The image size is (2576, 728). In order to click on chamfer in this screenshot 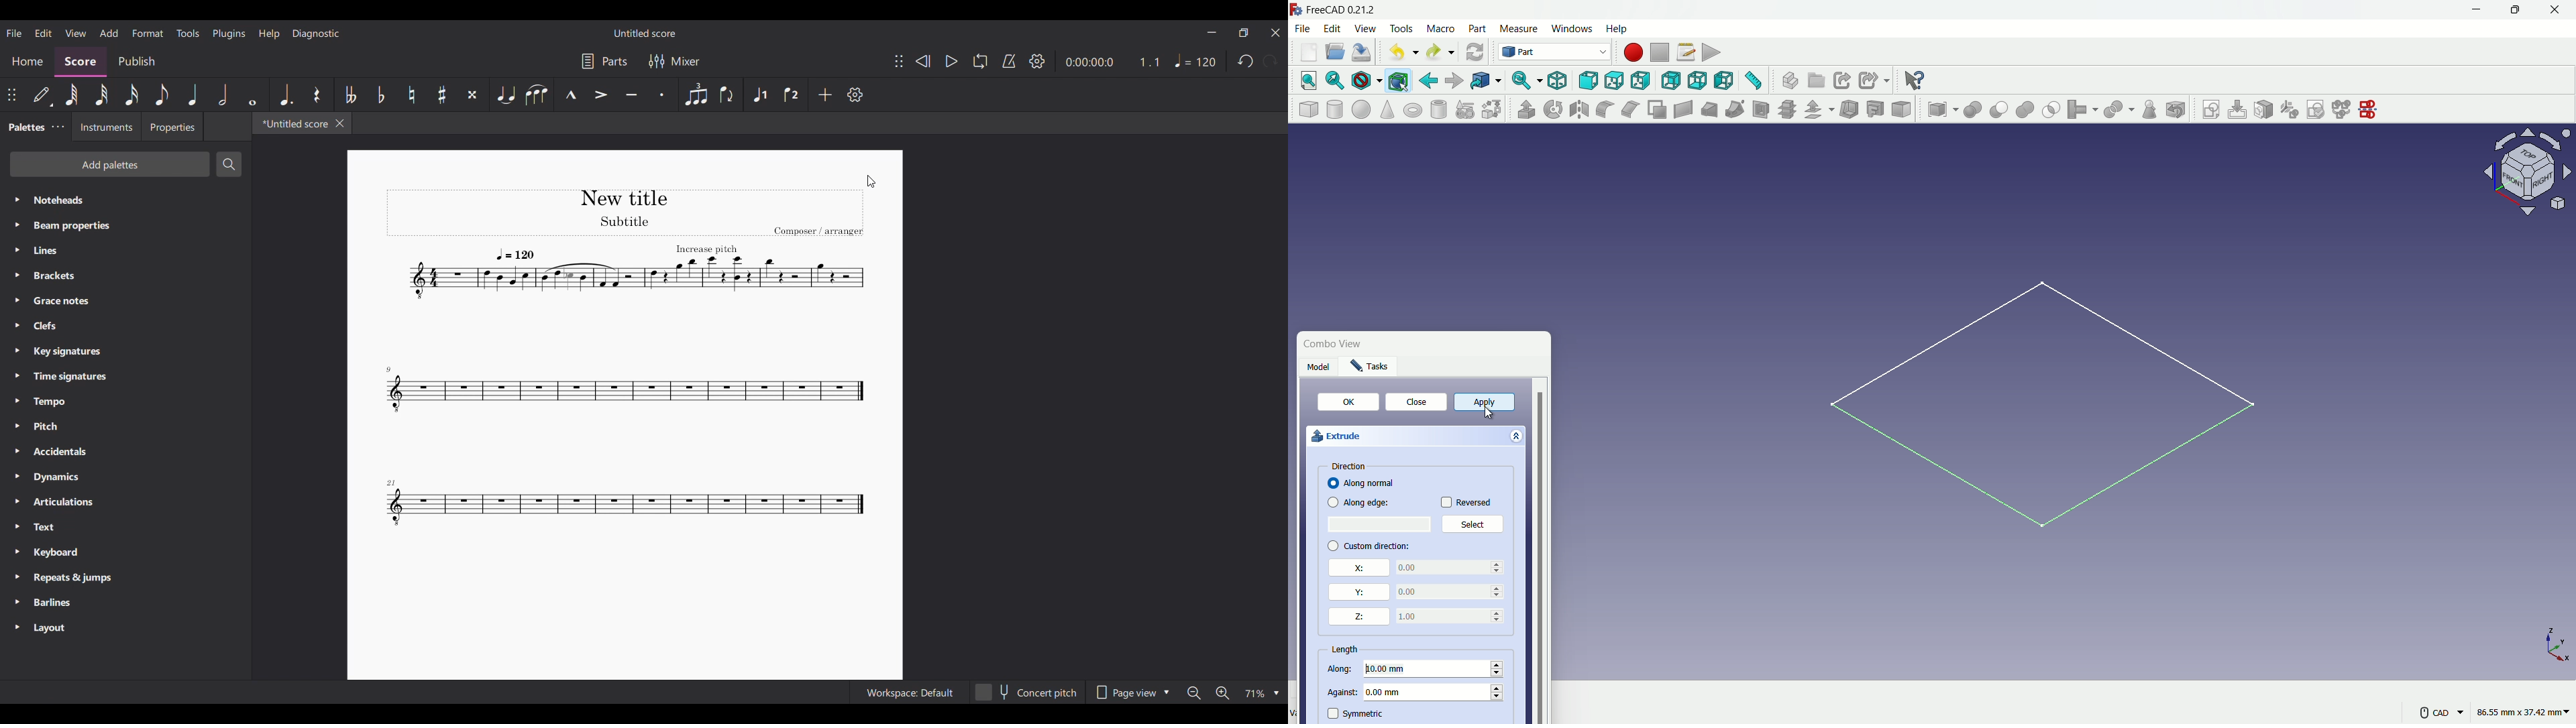, I will do `click(1630, 109)`.